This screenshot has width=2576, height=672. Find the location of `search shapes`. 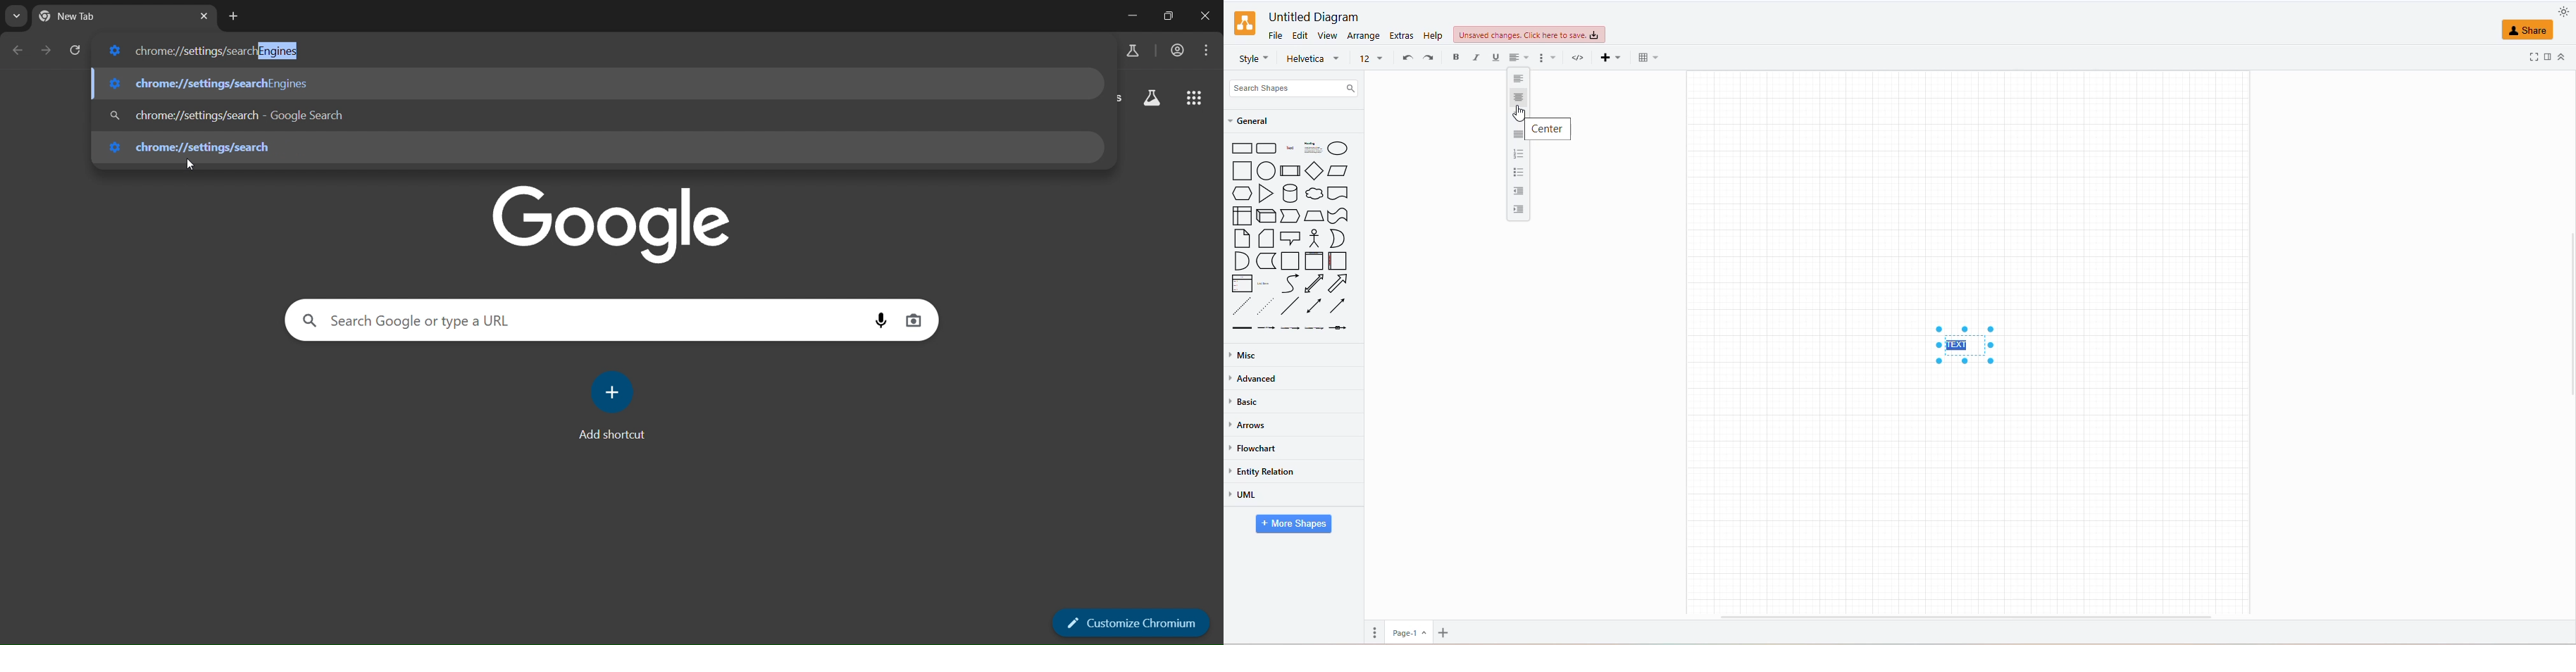

search shapes is located at coordinates (1295, 87).